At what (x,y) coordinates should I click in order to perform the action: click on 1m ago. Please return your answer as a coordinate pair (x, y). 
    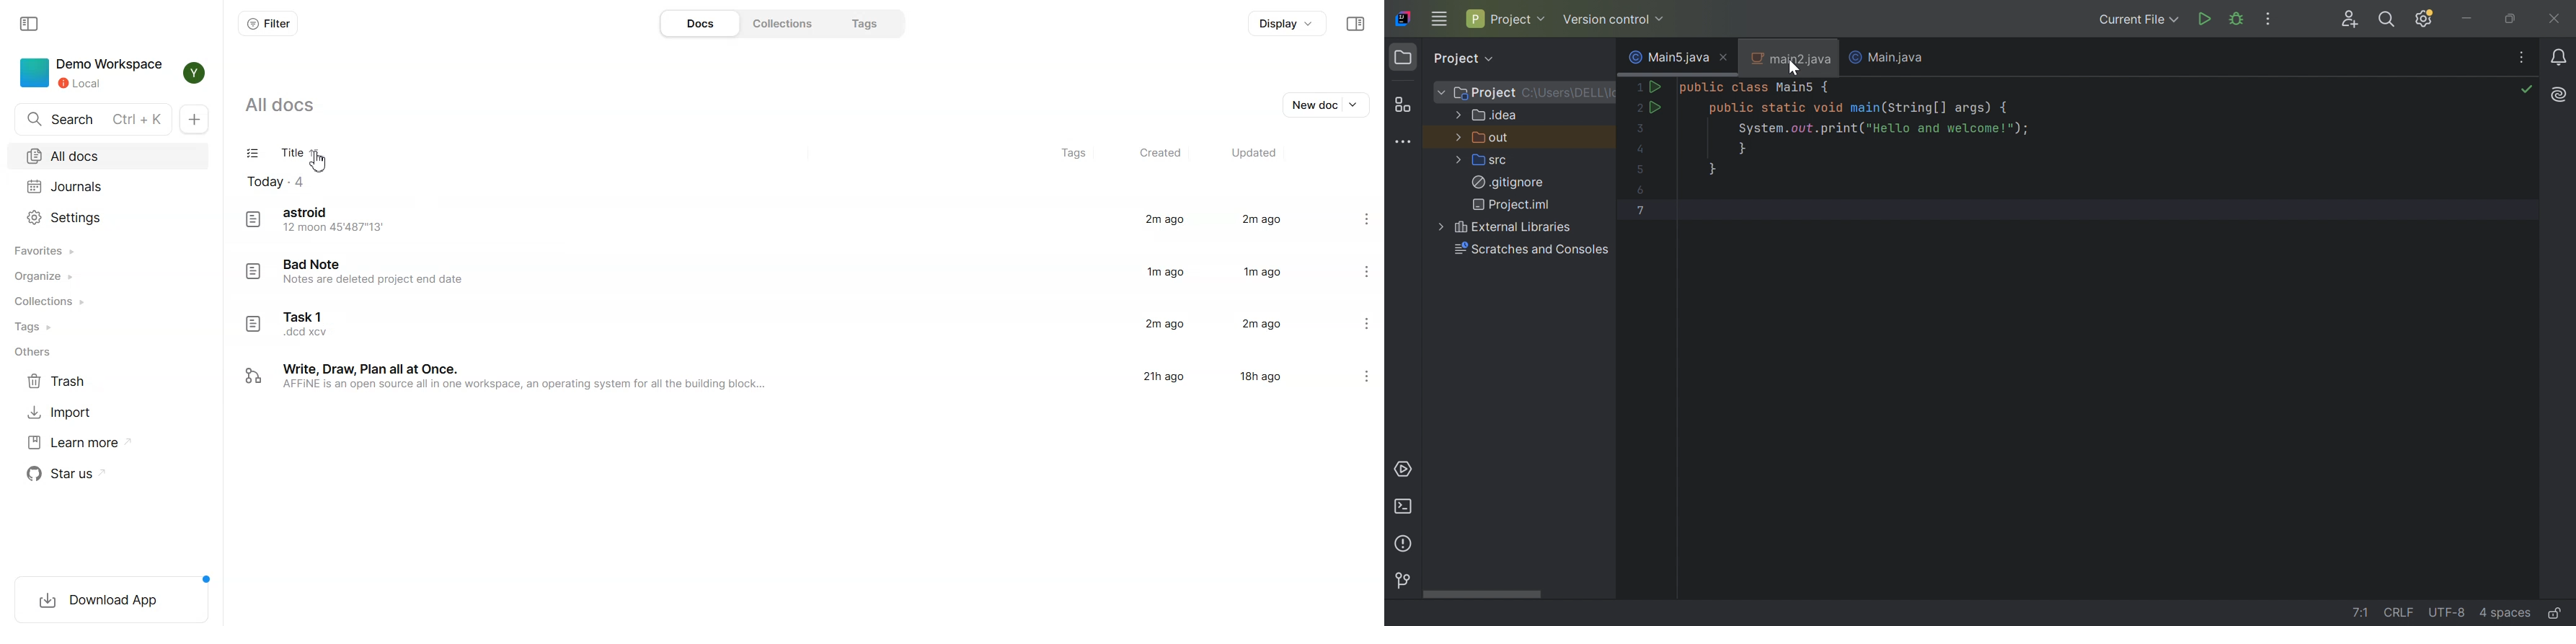
    Looking at the image, I should click on (1262, 271).